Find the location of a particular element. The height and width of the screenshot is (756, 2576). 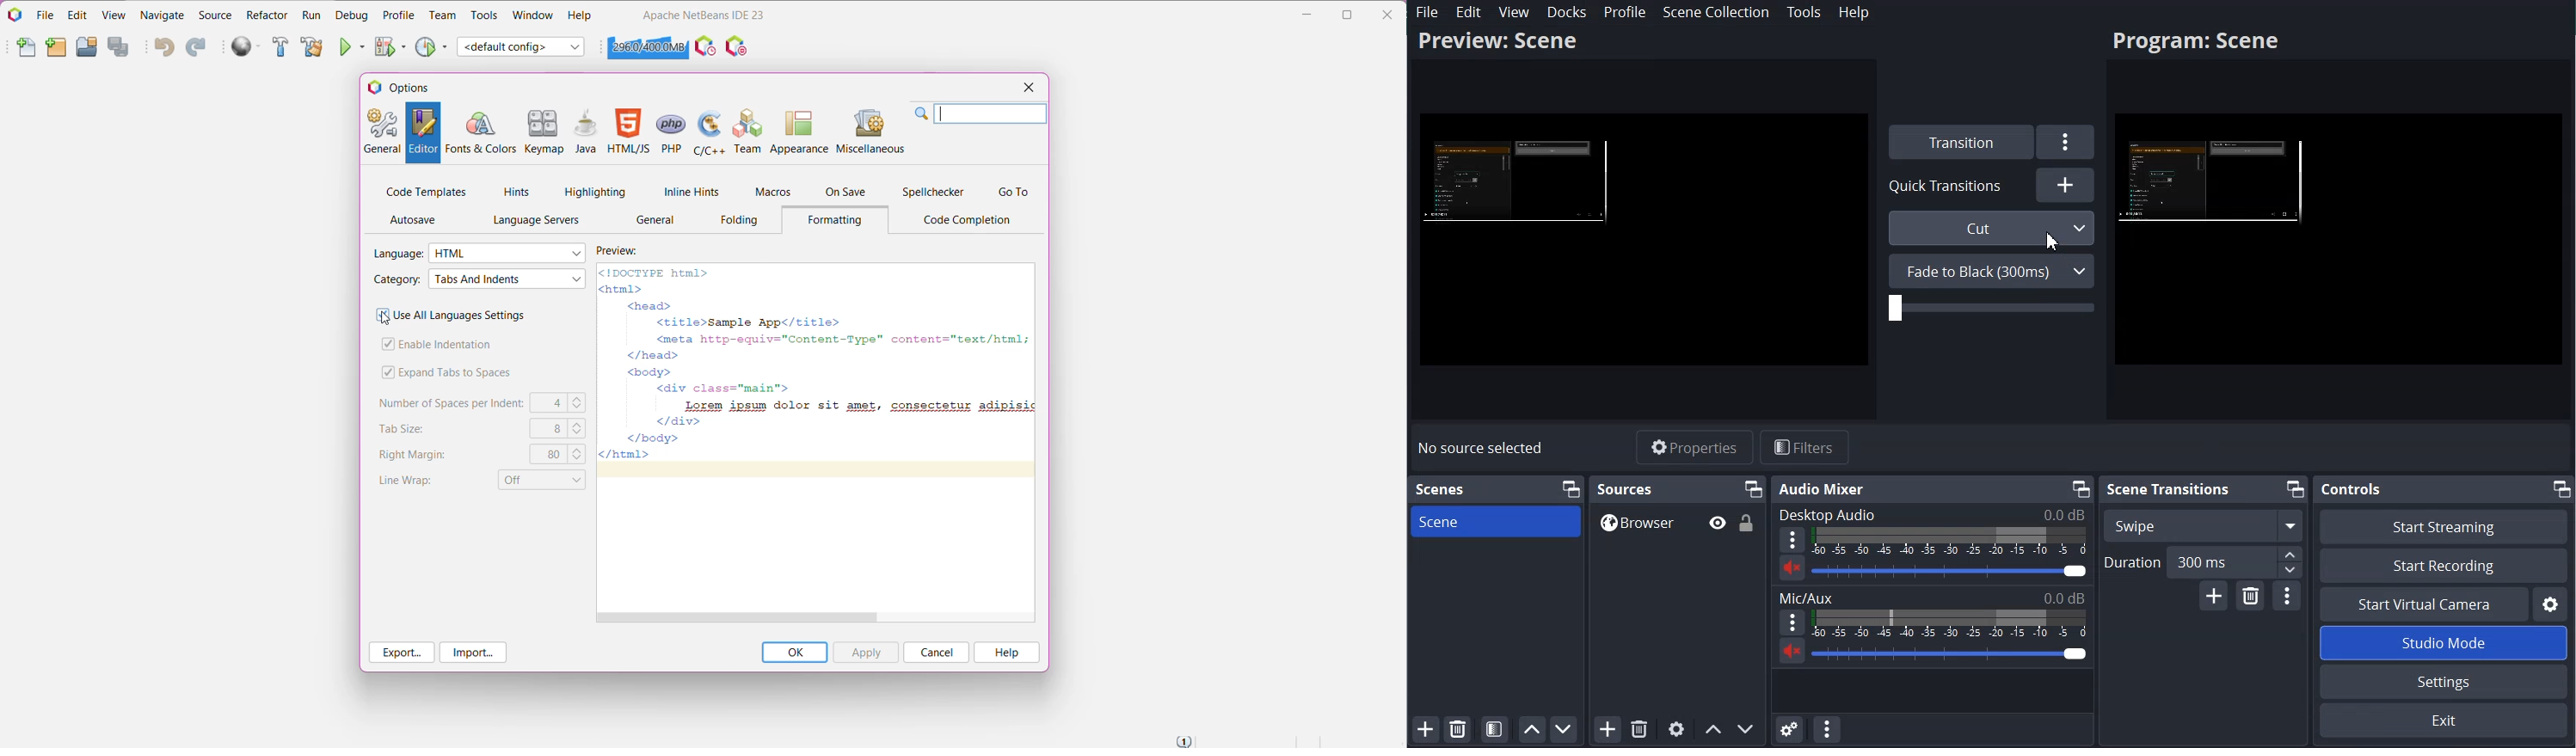

Edit is located at coordinates (1469, 12).